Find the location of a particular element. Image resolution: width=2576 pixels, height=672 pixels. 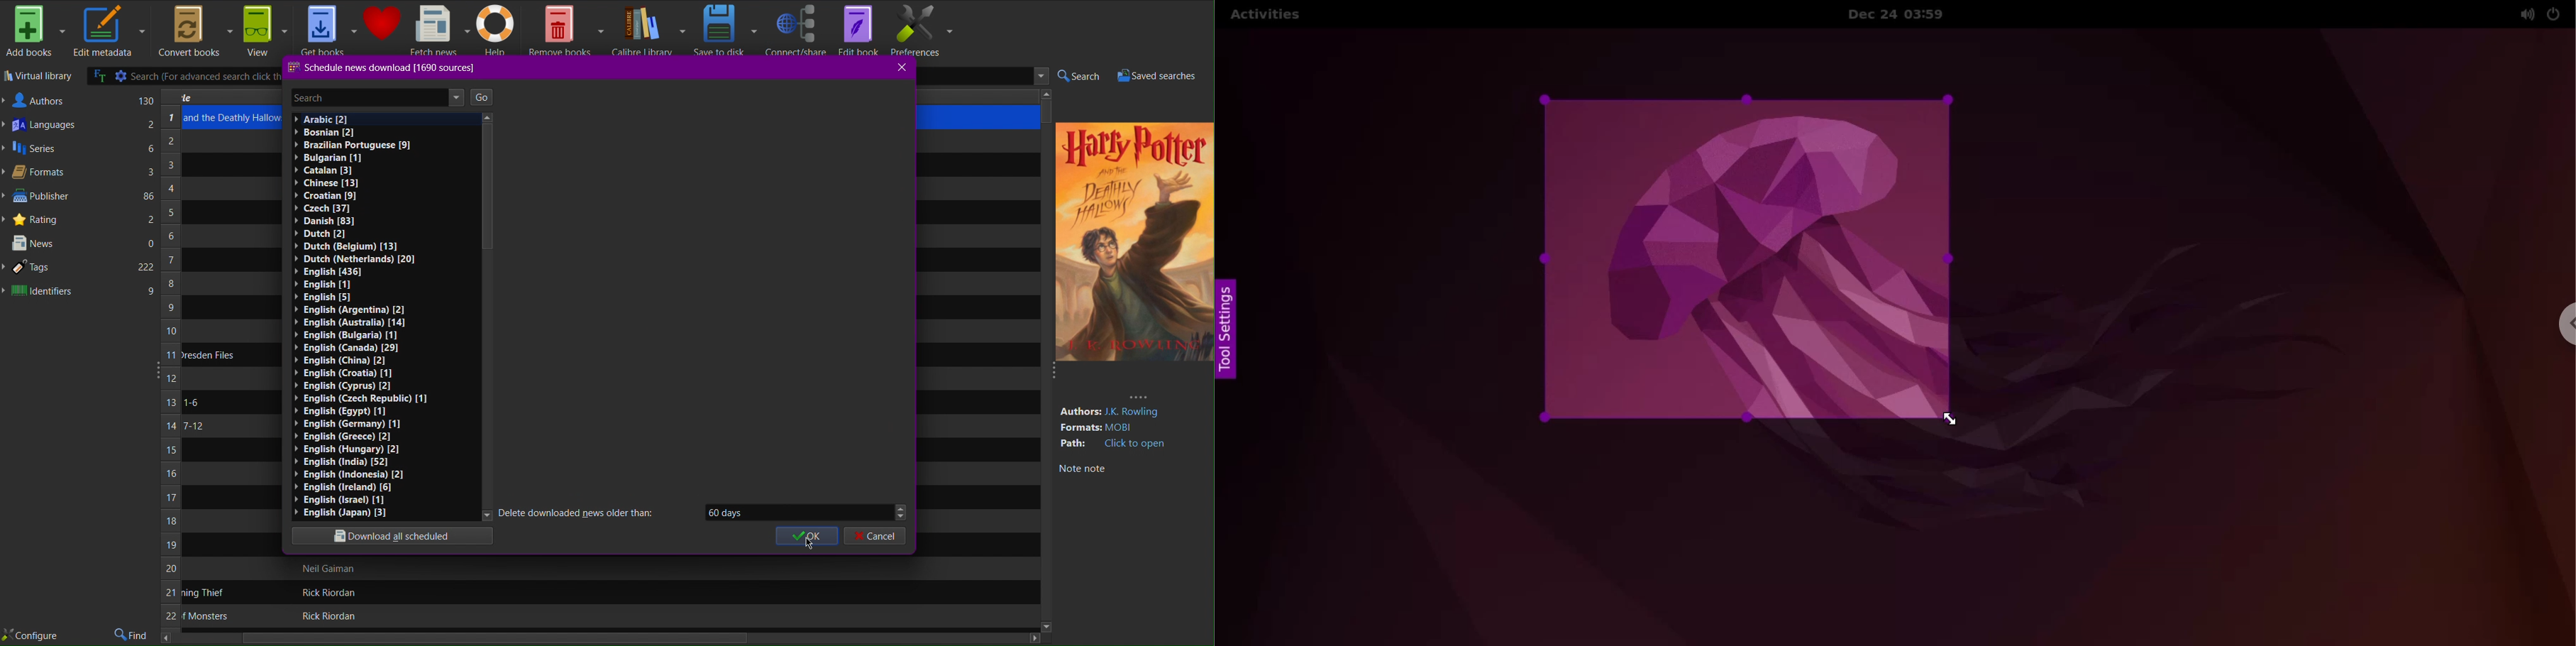

Entery number is located at coordinates (170, 369).